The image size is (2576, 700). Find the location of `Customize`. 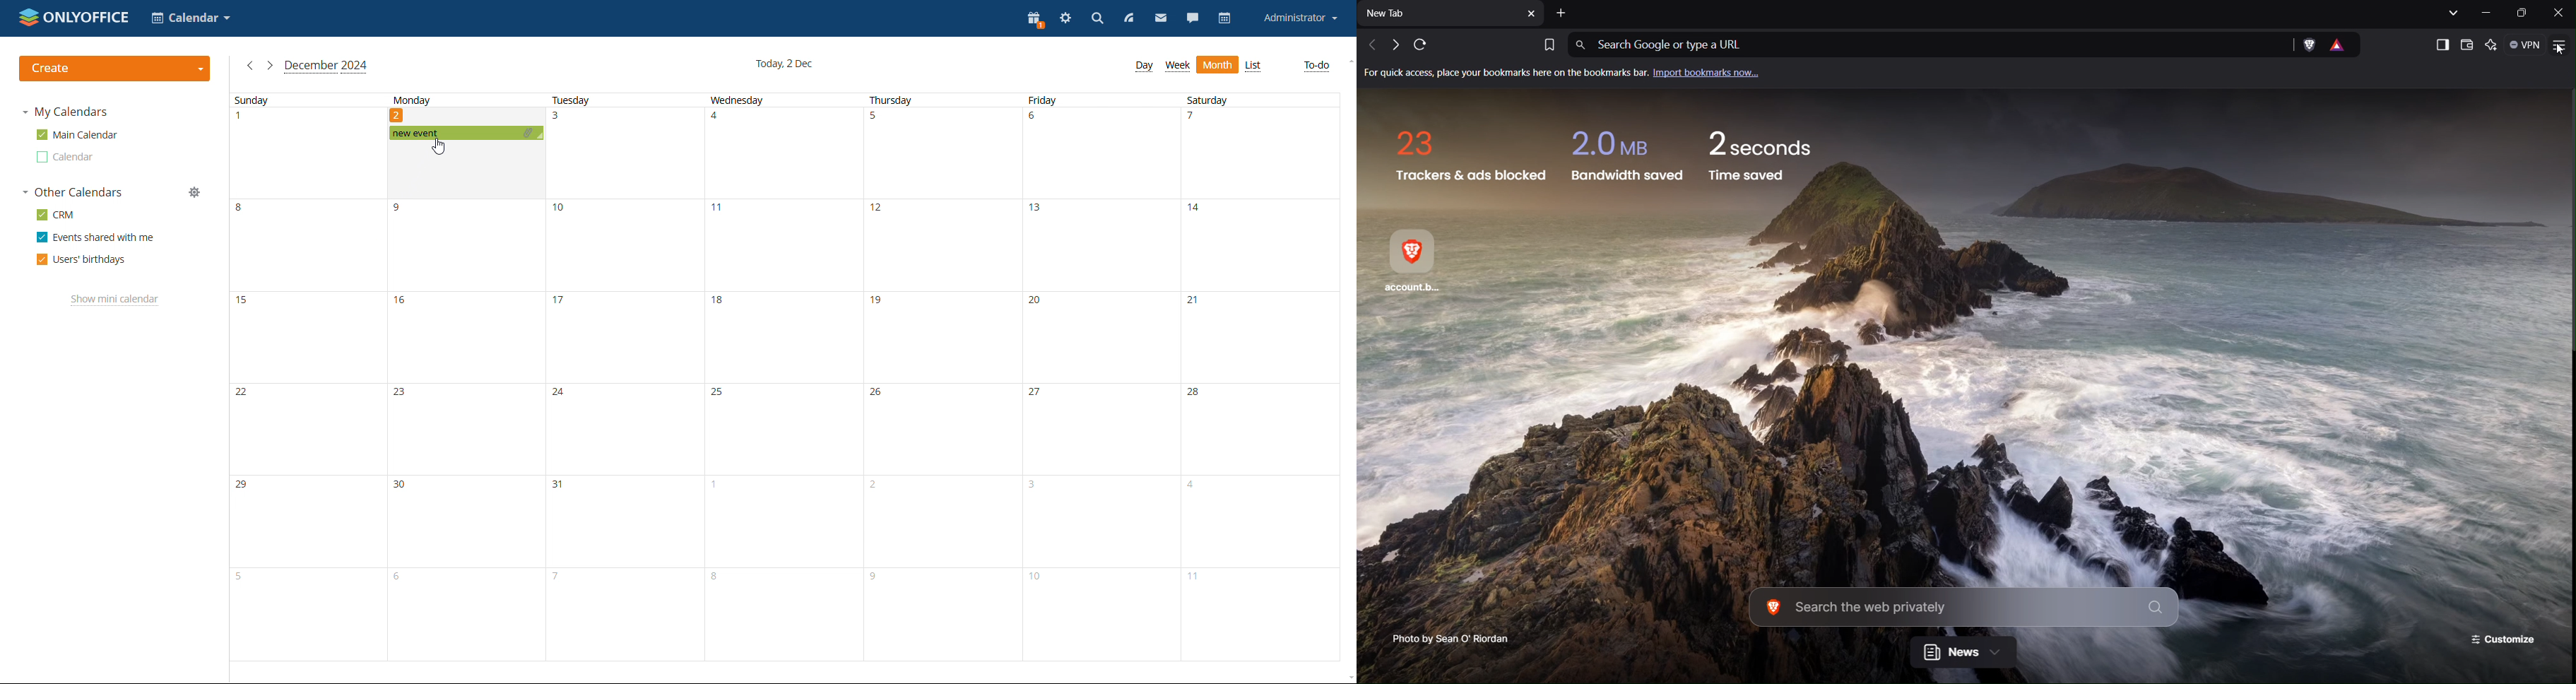

Customize is located at coordinates (2506, 639).